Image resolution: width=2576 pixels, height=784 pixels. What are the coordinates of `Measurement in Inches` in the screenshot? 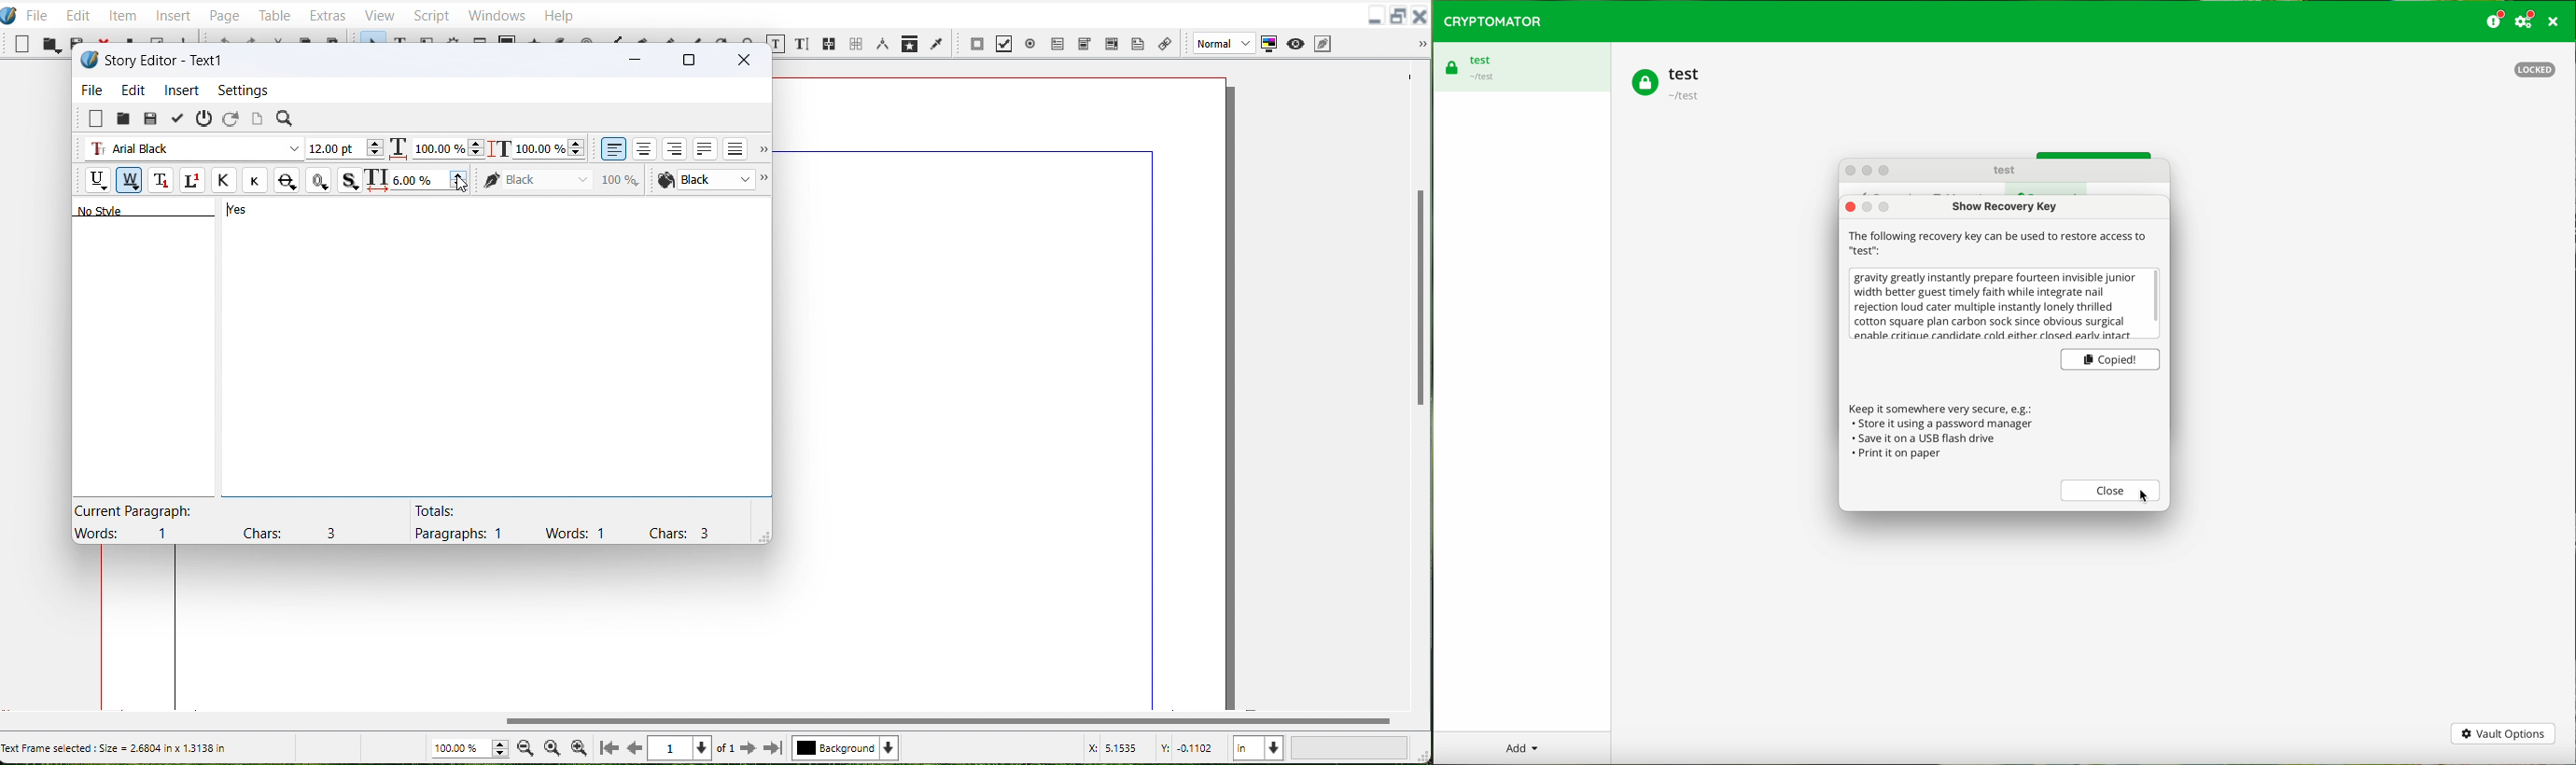 It's located at (1258, 746).